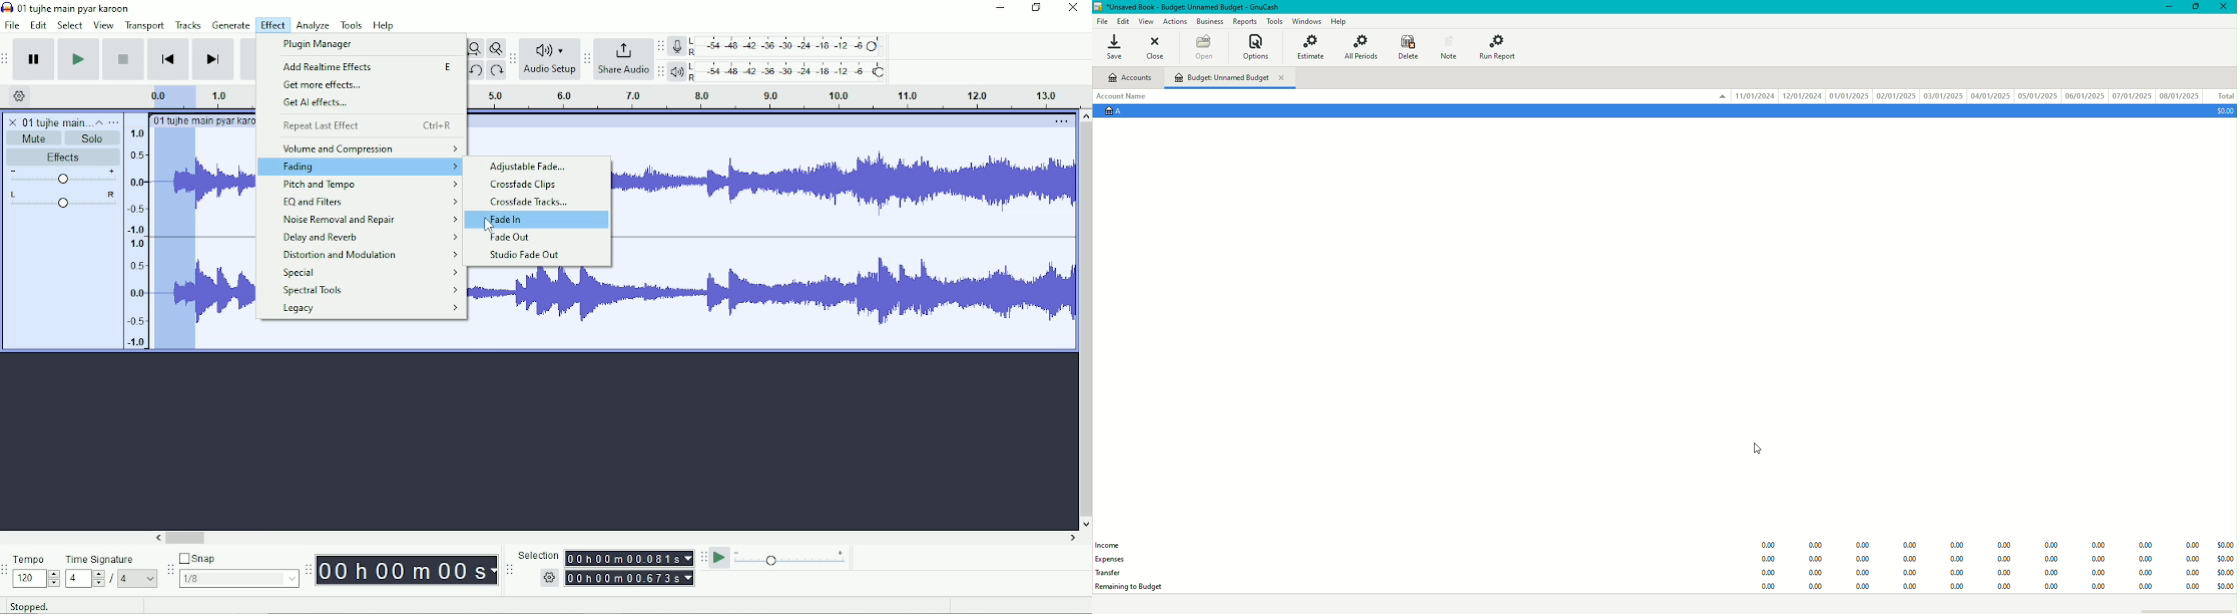 The height and width of the screenshot is (616, 2240). I want to click on Skip to end, so click(213, 60).